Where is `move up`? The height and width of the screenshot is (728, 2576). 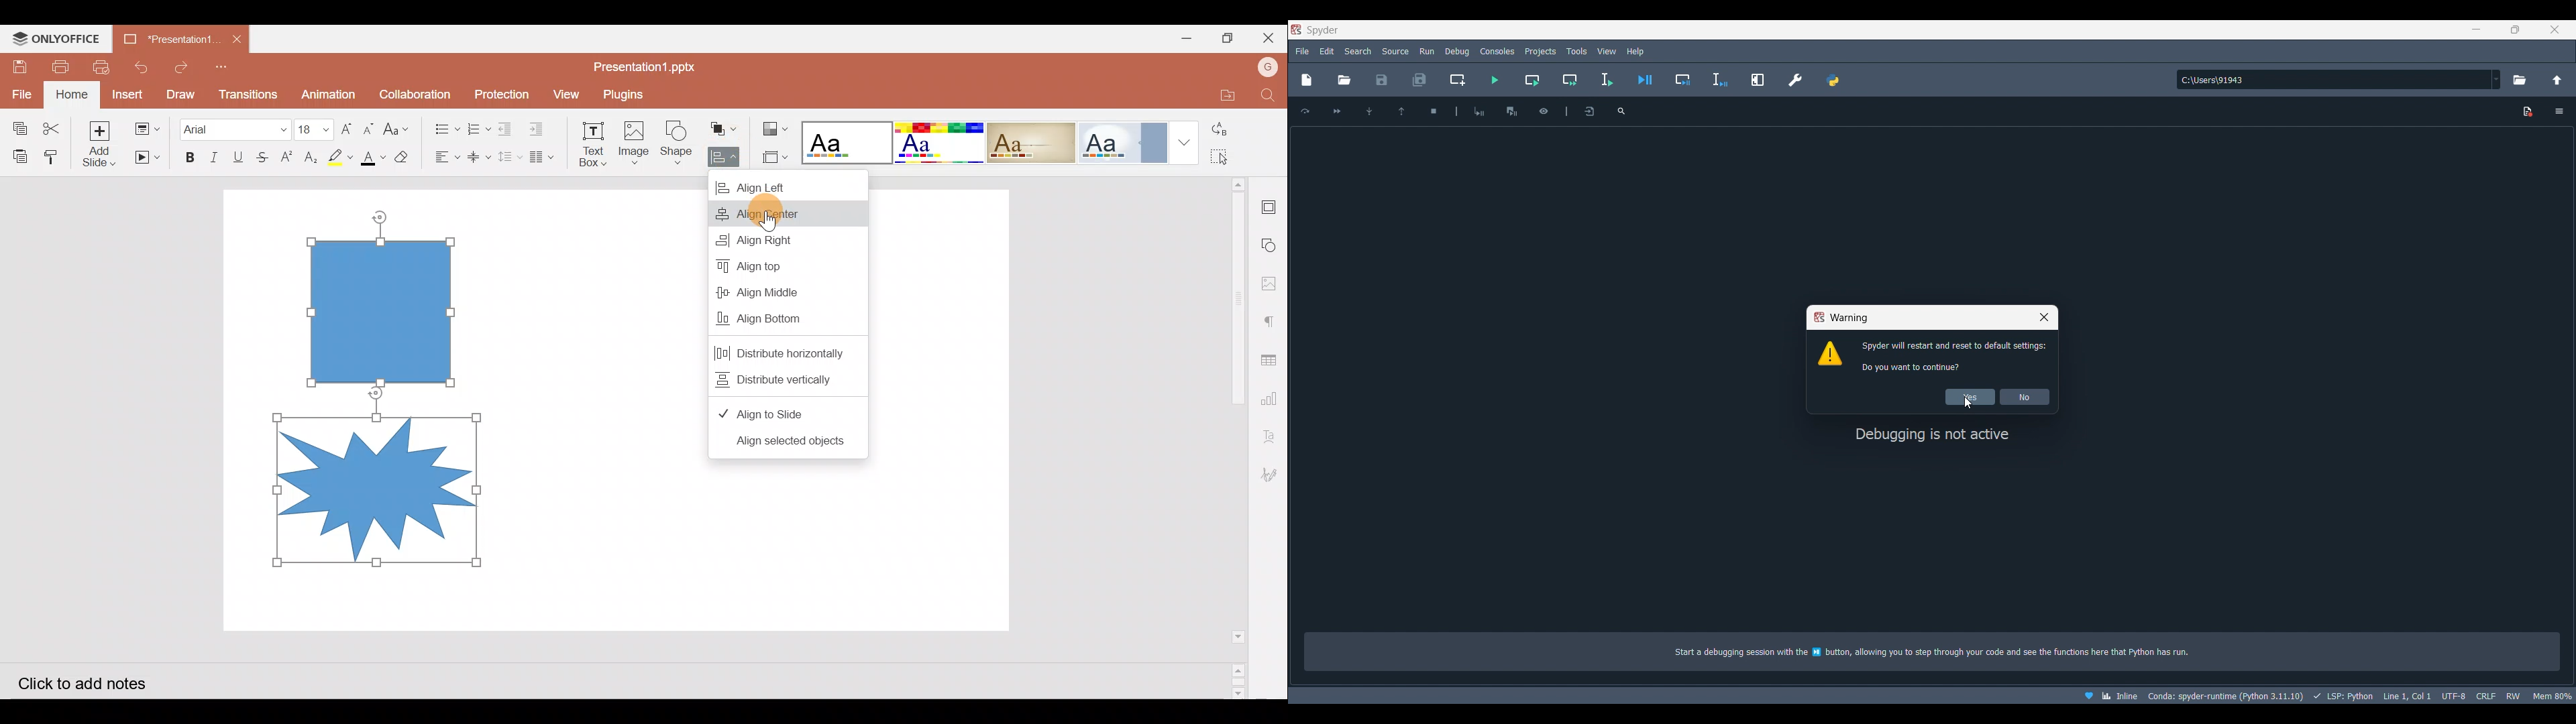
move up is located at coordinates (1401, 110).